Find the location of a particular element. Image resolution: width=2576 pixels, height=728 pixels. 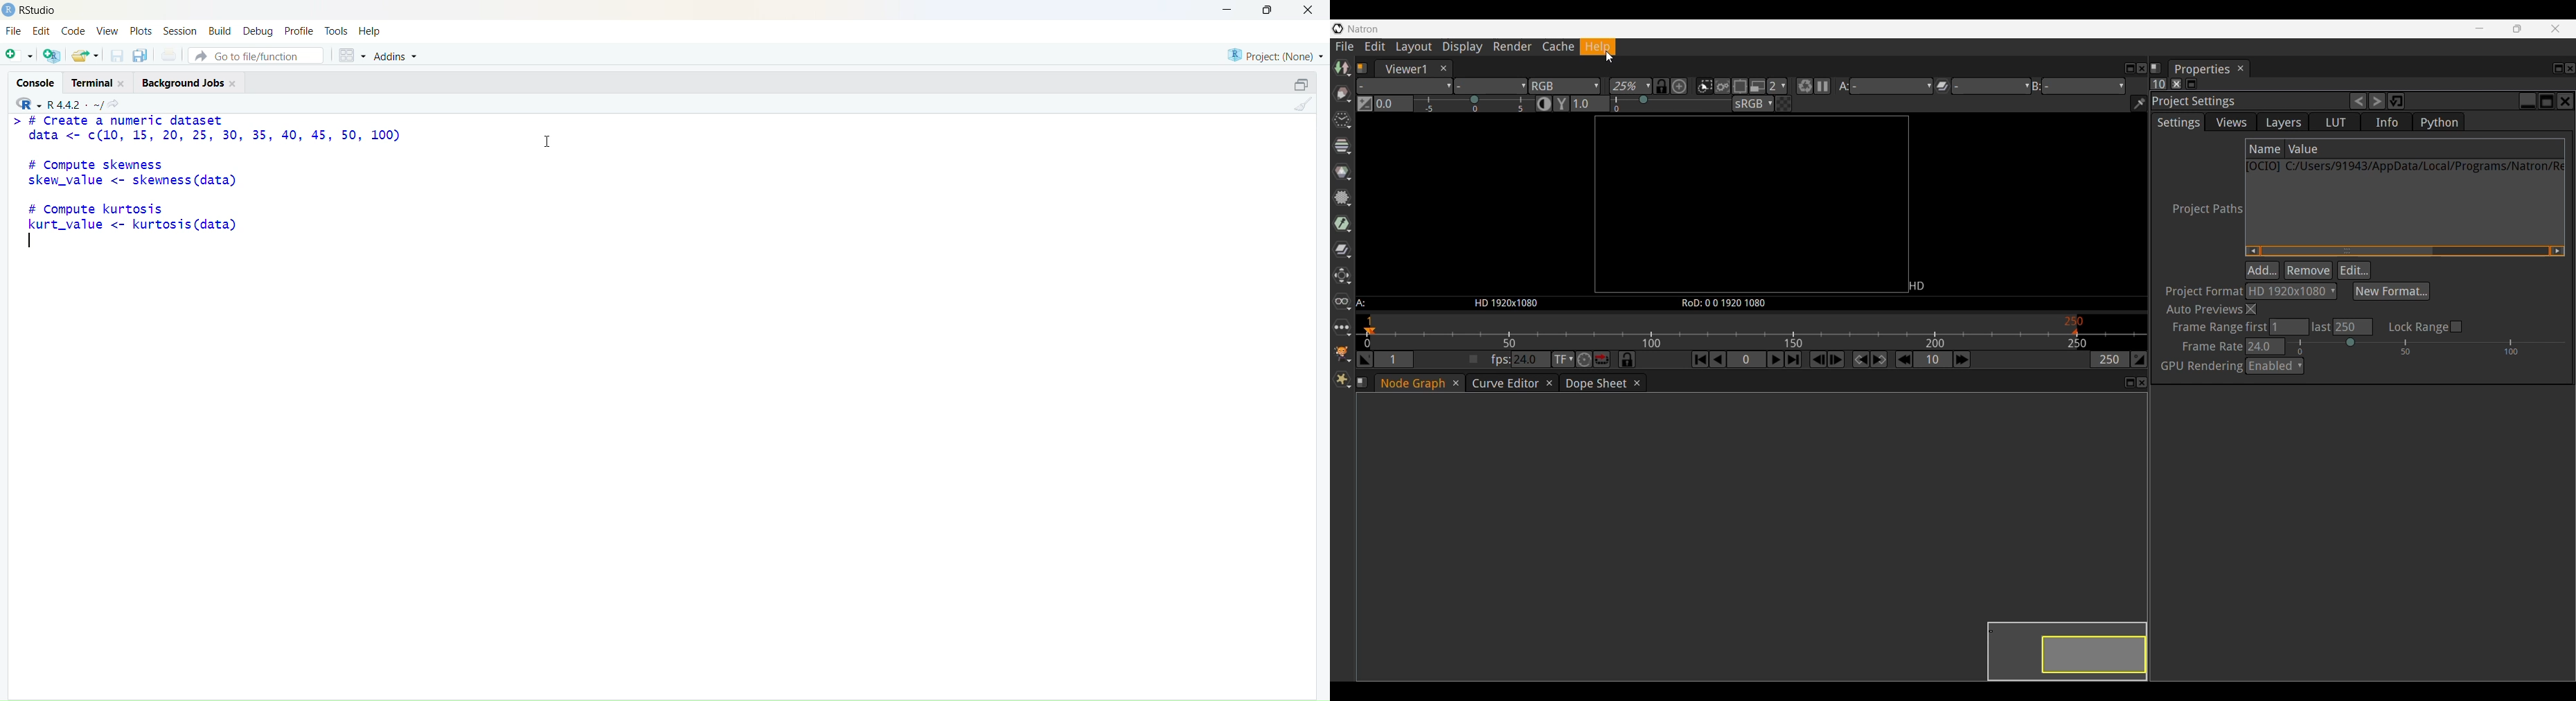

Edit is located at coordinates (44, 32).